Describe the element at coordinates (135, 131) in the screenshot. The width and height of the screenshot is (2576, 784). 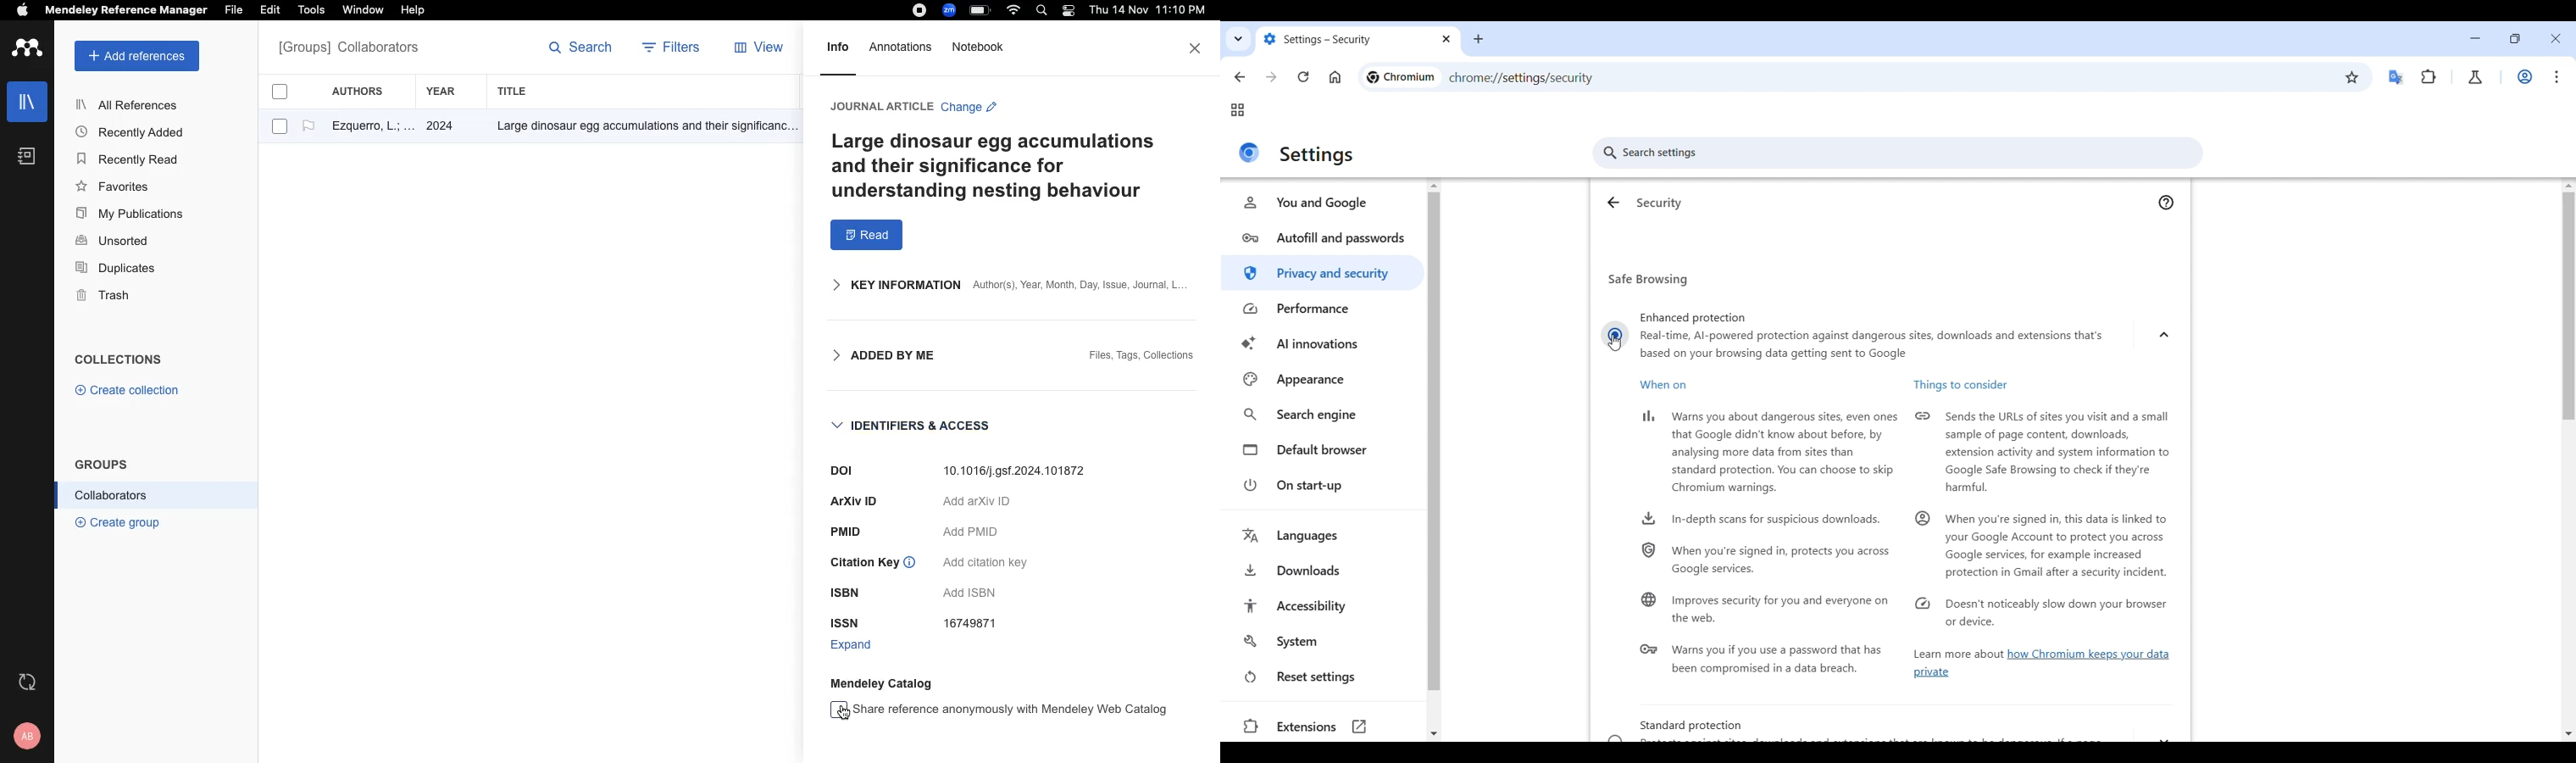
I see `Recently Added` at that location.